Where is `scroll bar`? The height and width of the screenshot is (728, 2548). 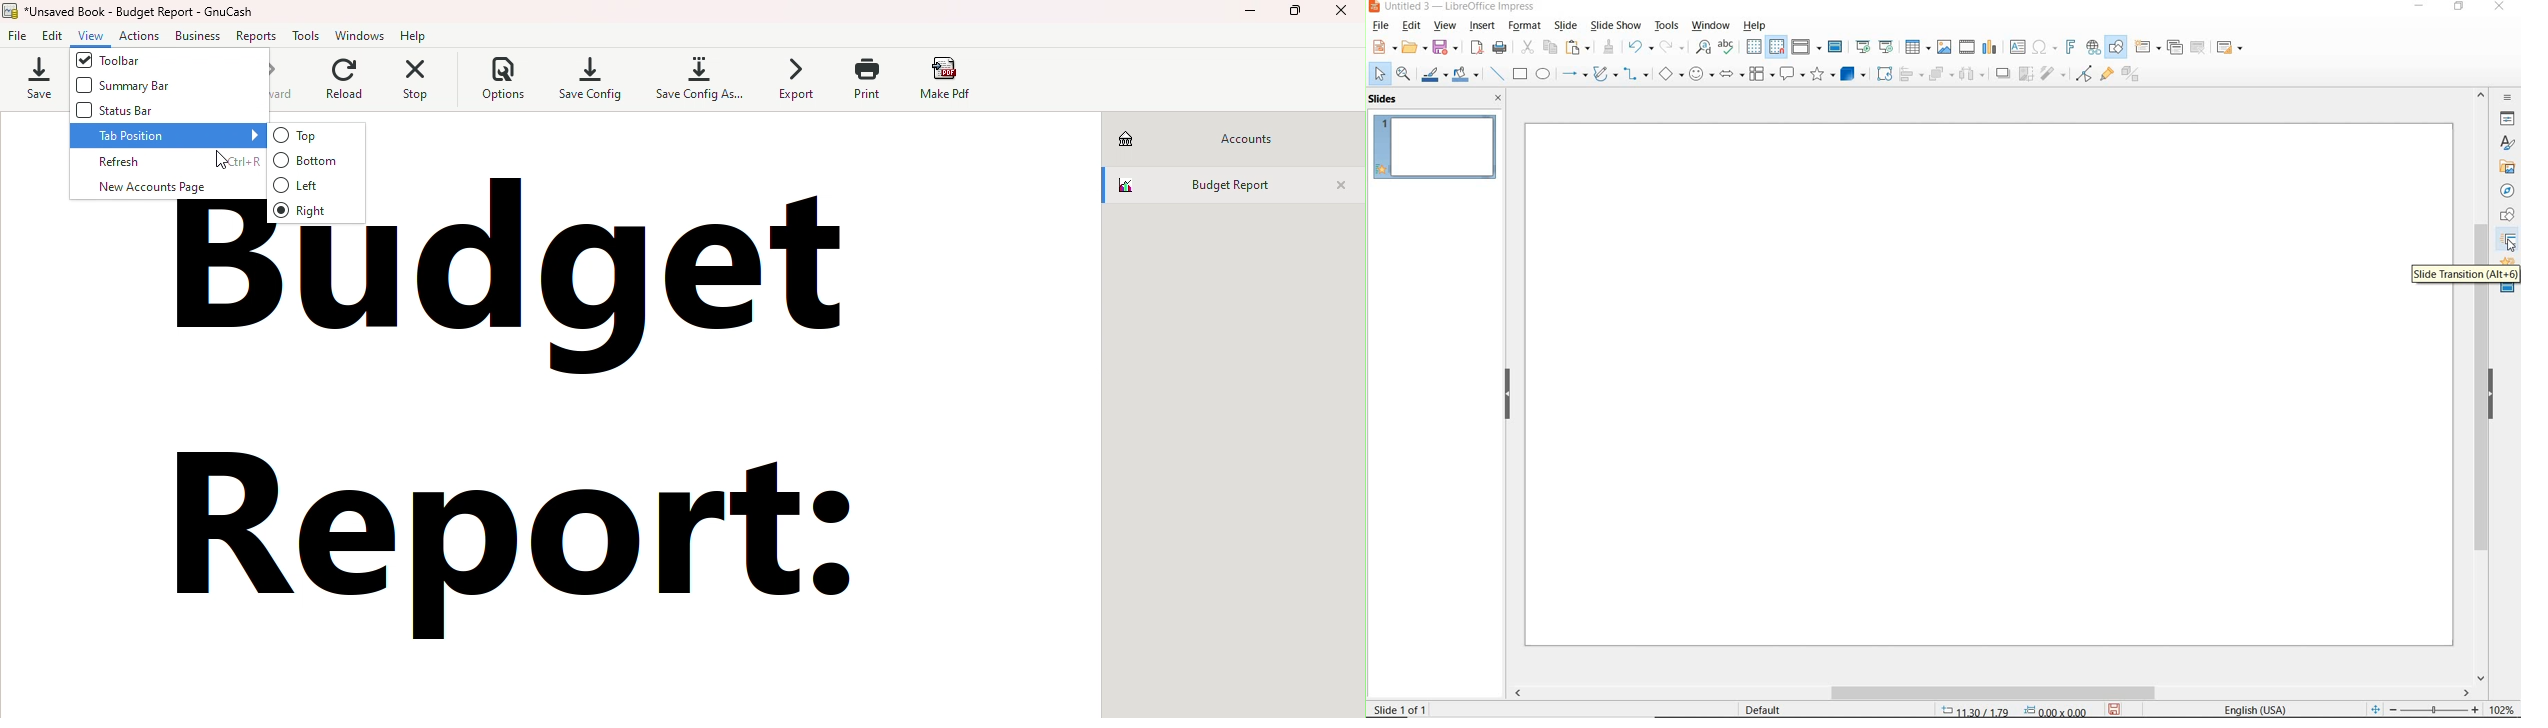
scroll bar is located at coordinates (1101, 410).